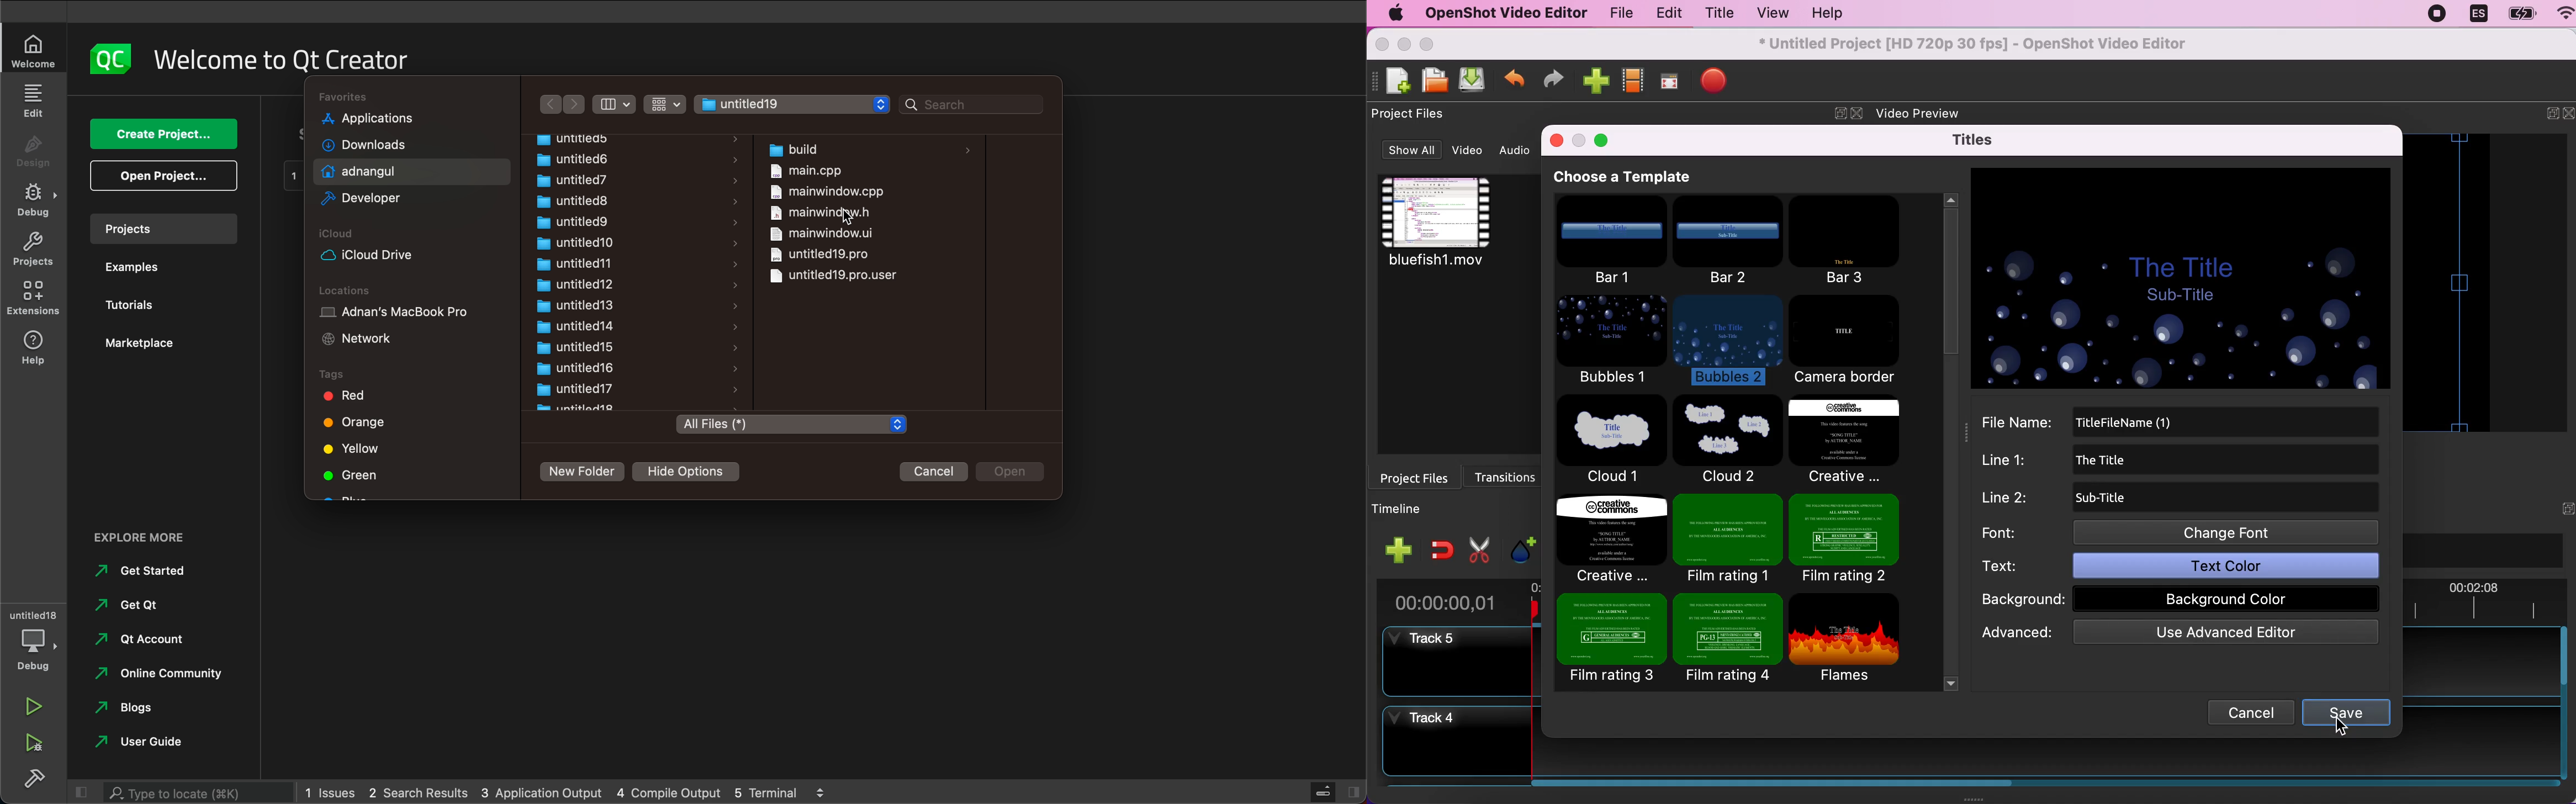 The width and height of the screenshot is (2576, 812). What do you see at coordinates (134, 706) in the screenshot?
I see `blogs` at bounding box center [134, 706].